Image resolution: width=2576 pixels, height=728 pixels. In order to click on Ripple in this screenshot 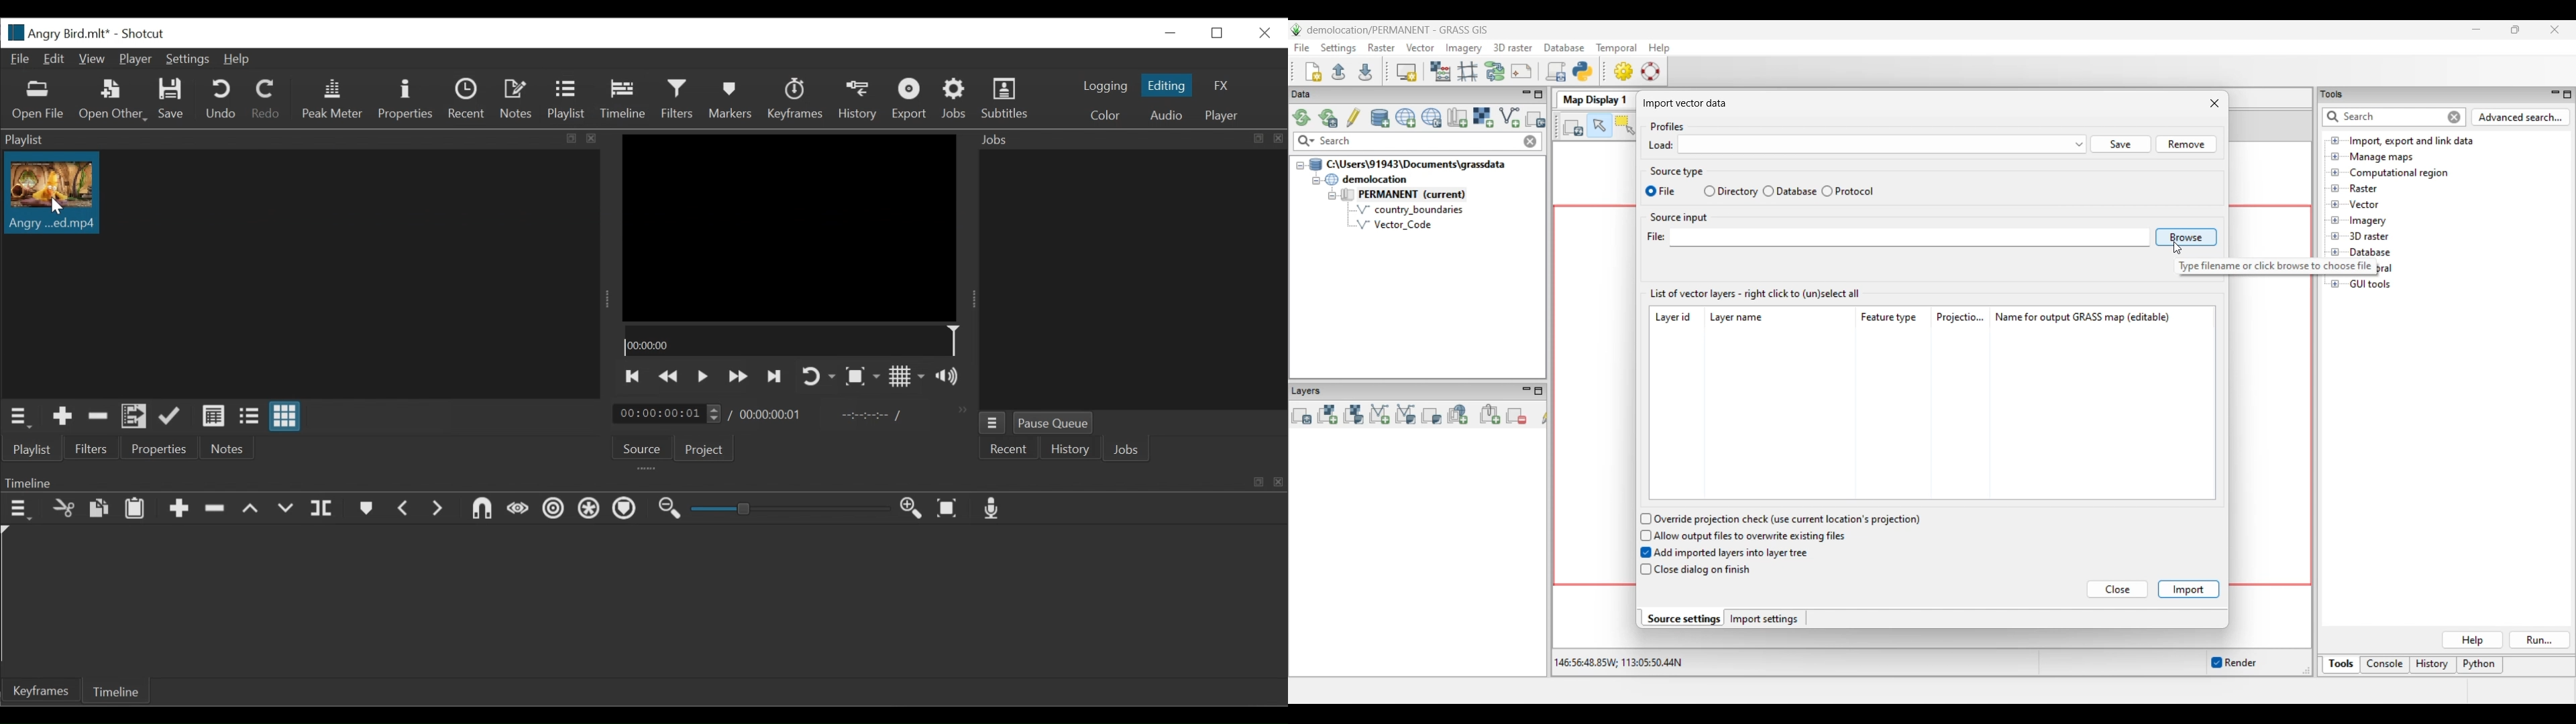, I will do `click(555, 510)`.